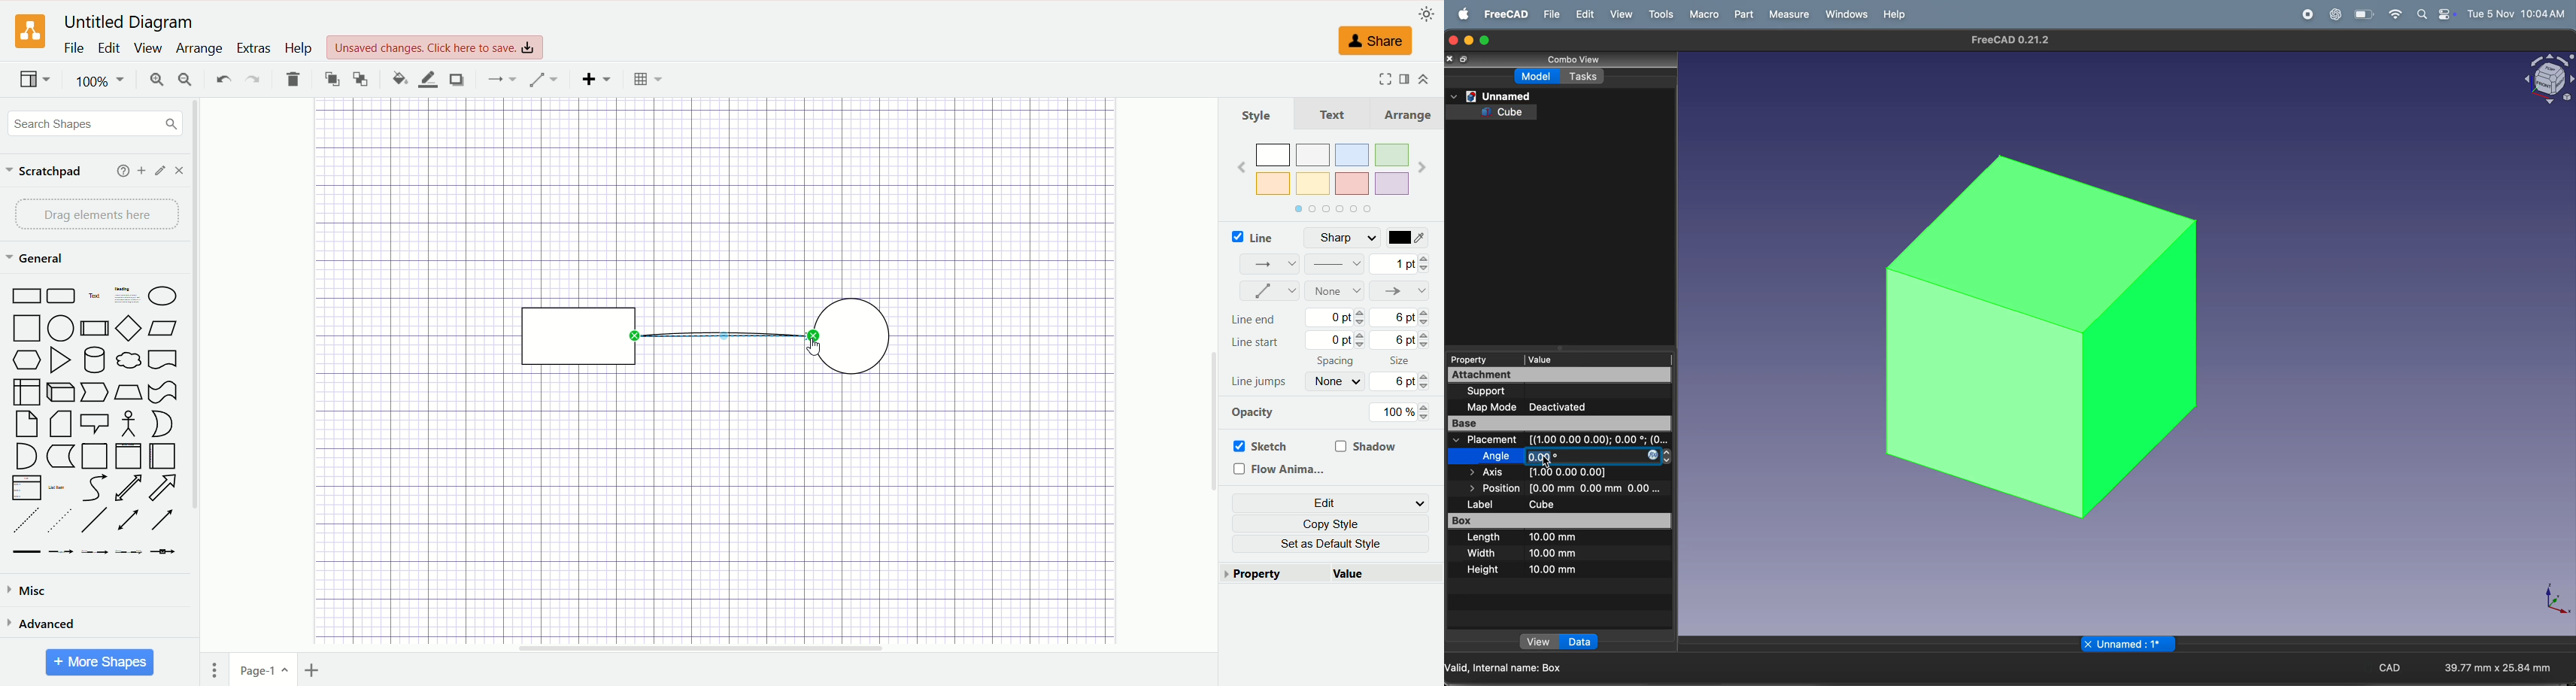 The height and width of the screenshot is (700, 2576). What do you see at coordinates (1492, 114) in the screenshot?
I see `Cube` at bounding box center [1492, 114].